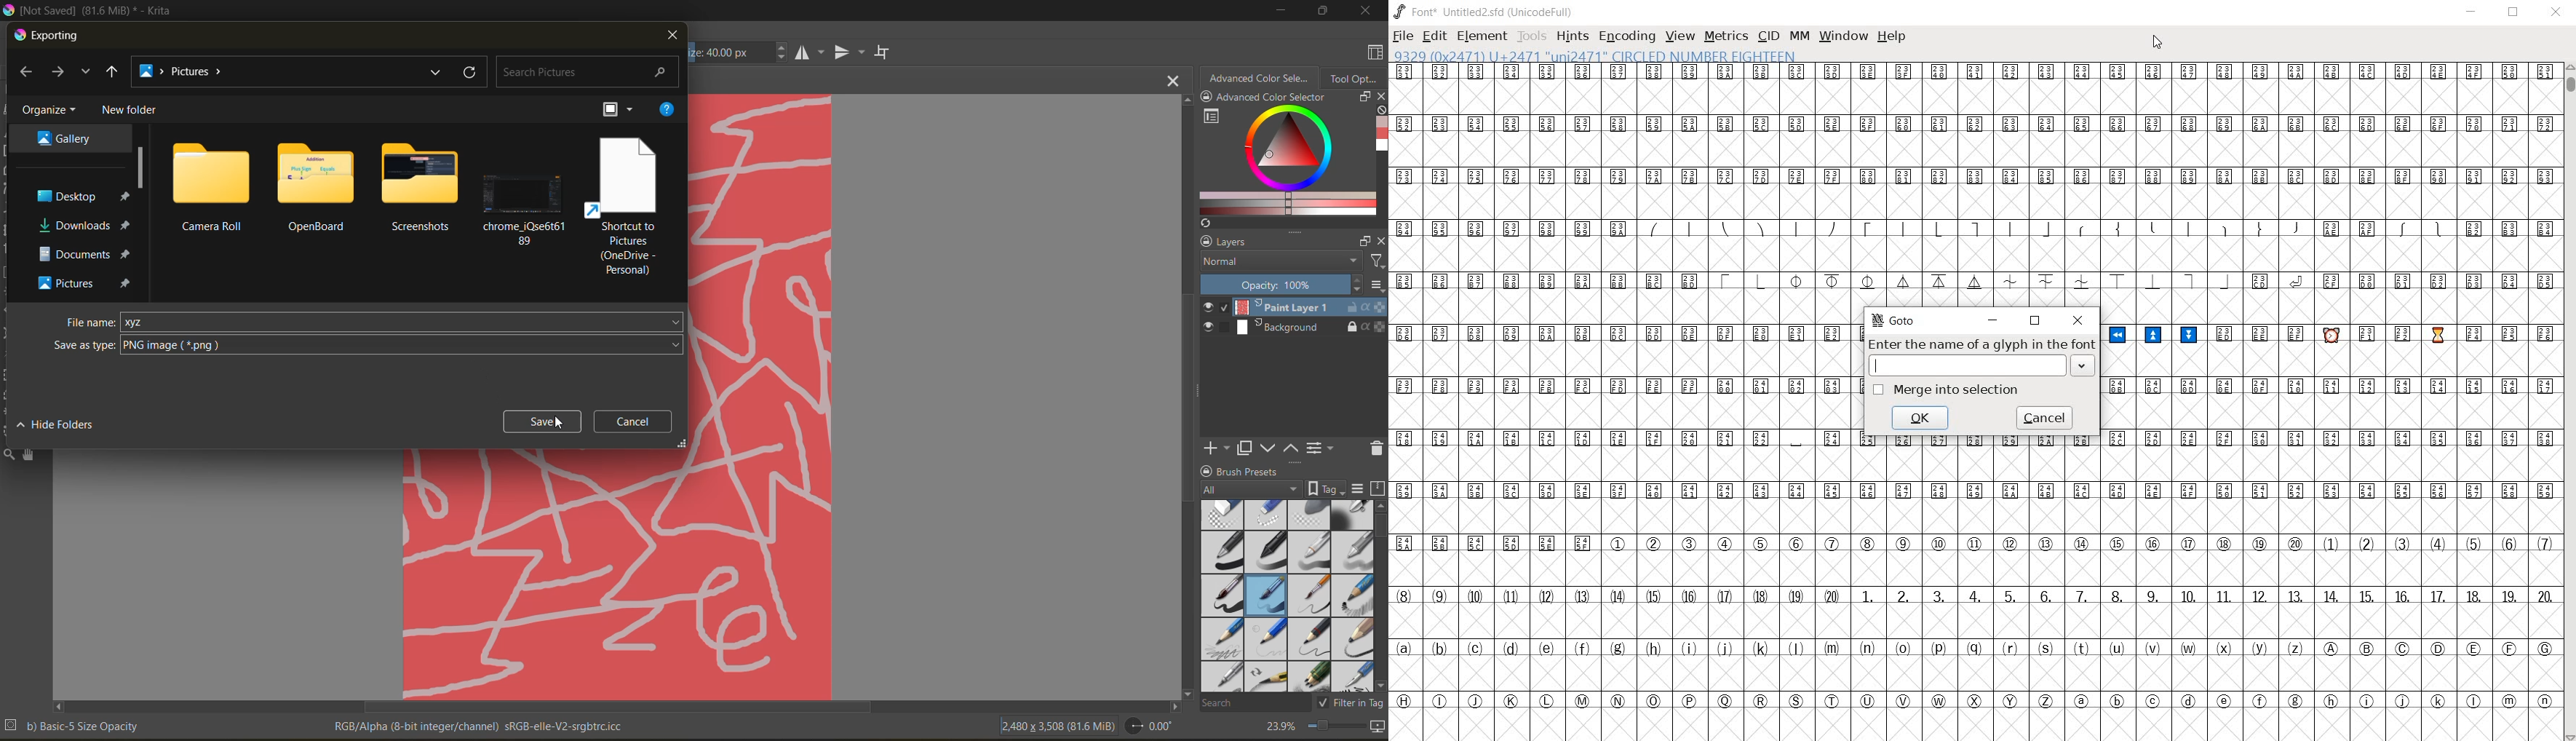 The height and width of the screenshot is (756, 2576). What do you see at coordinates (1278, 262) in the screenshot?
I see `normal` at bounding box center [1278, 262].